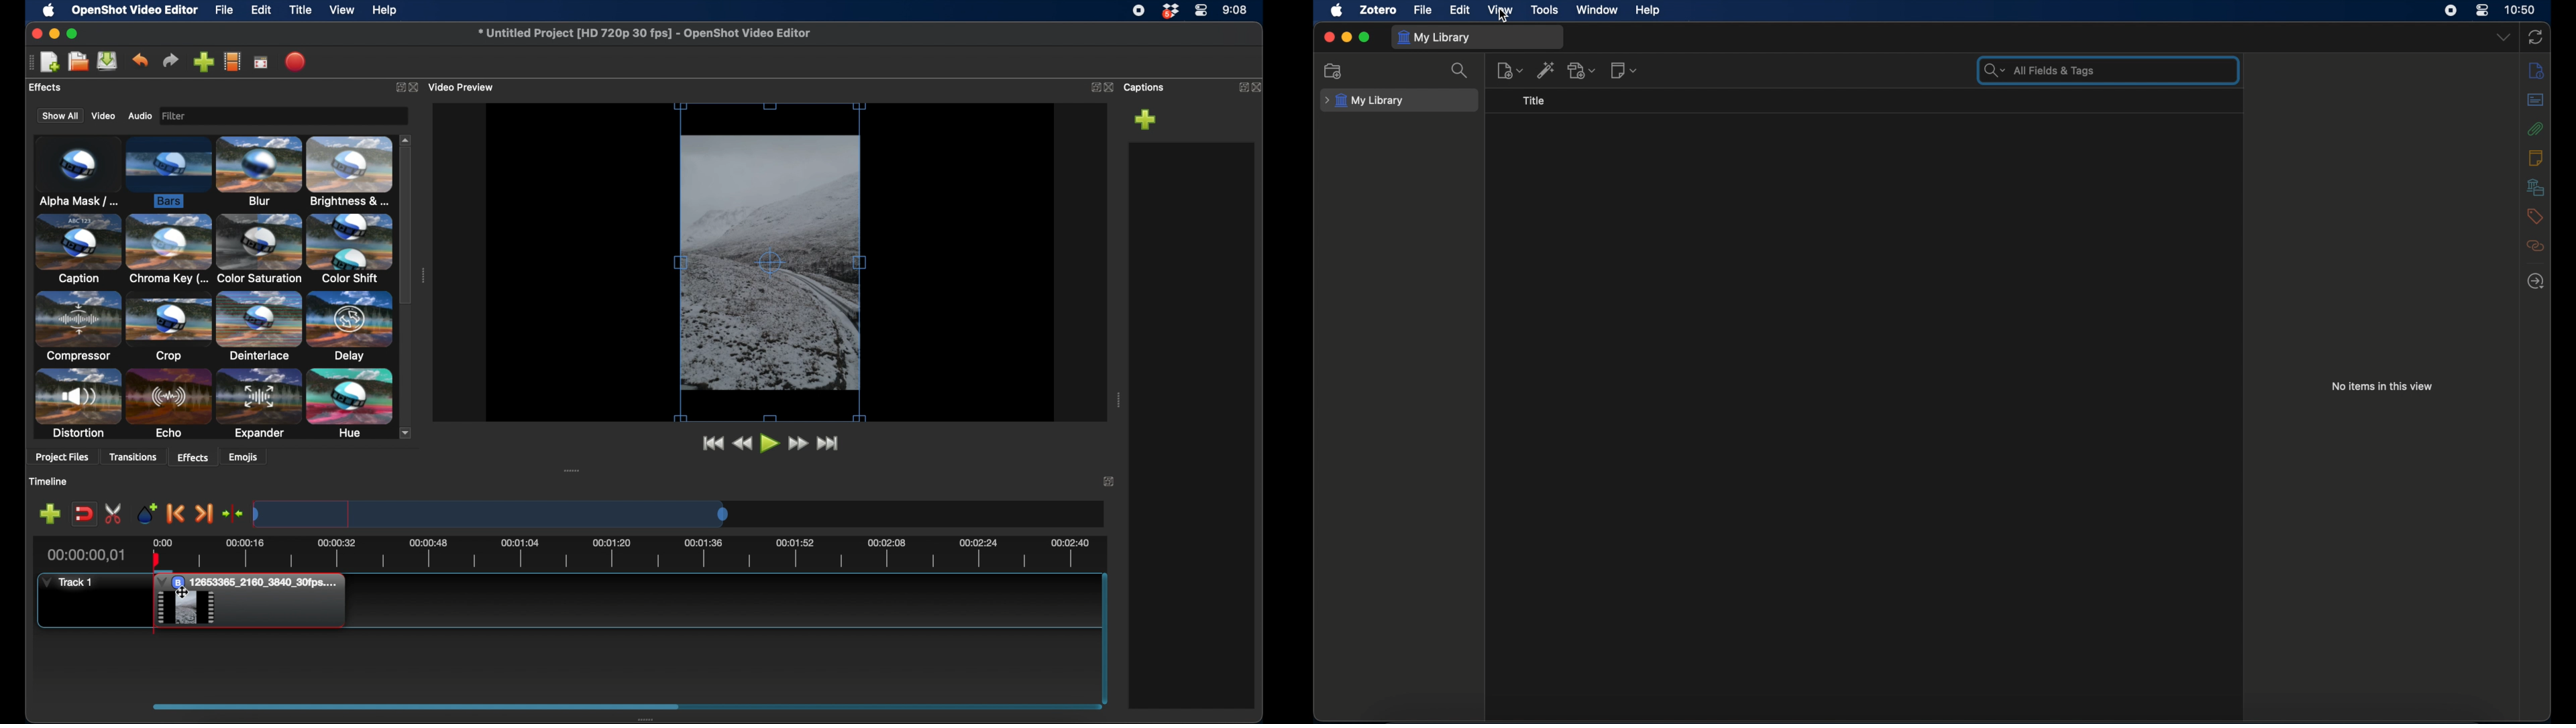 Image resolution: width=2576 pixels, height=728 pixels. Describe the element at coordinates (50, 481) in the screenshot. I see `timeline` at that location.